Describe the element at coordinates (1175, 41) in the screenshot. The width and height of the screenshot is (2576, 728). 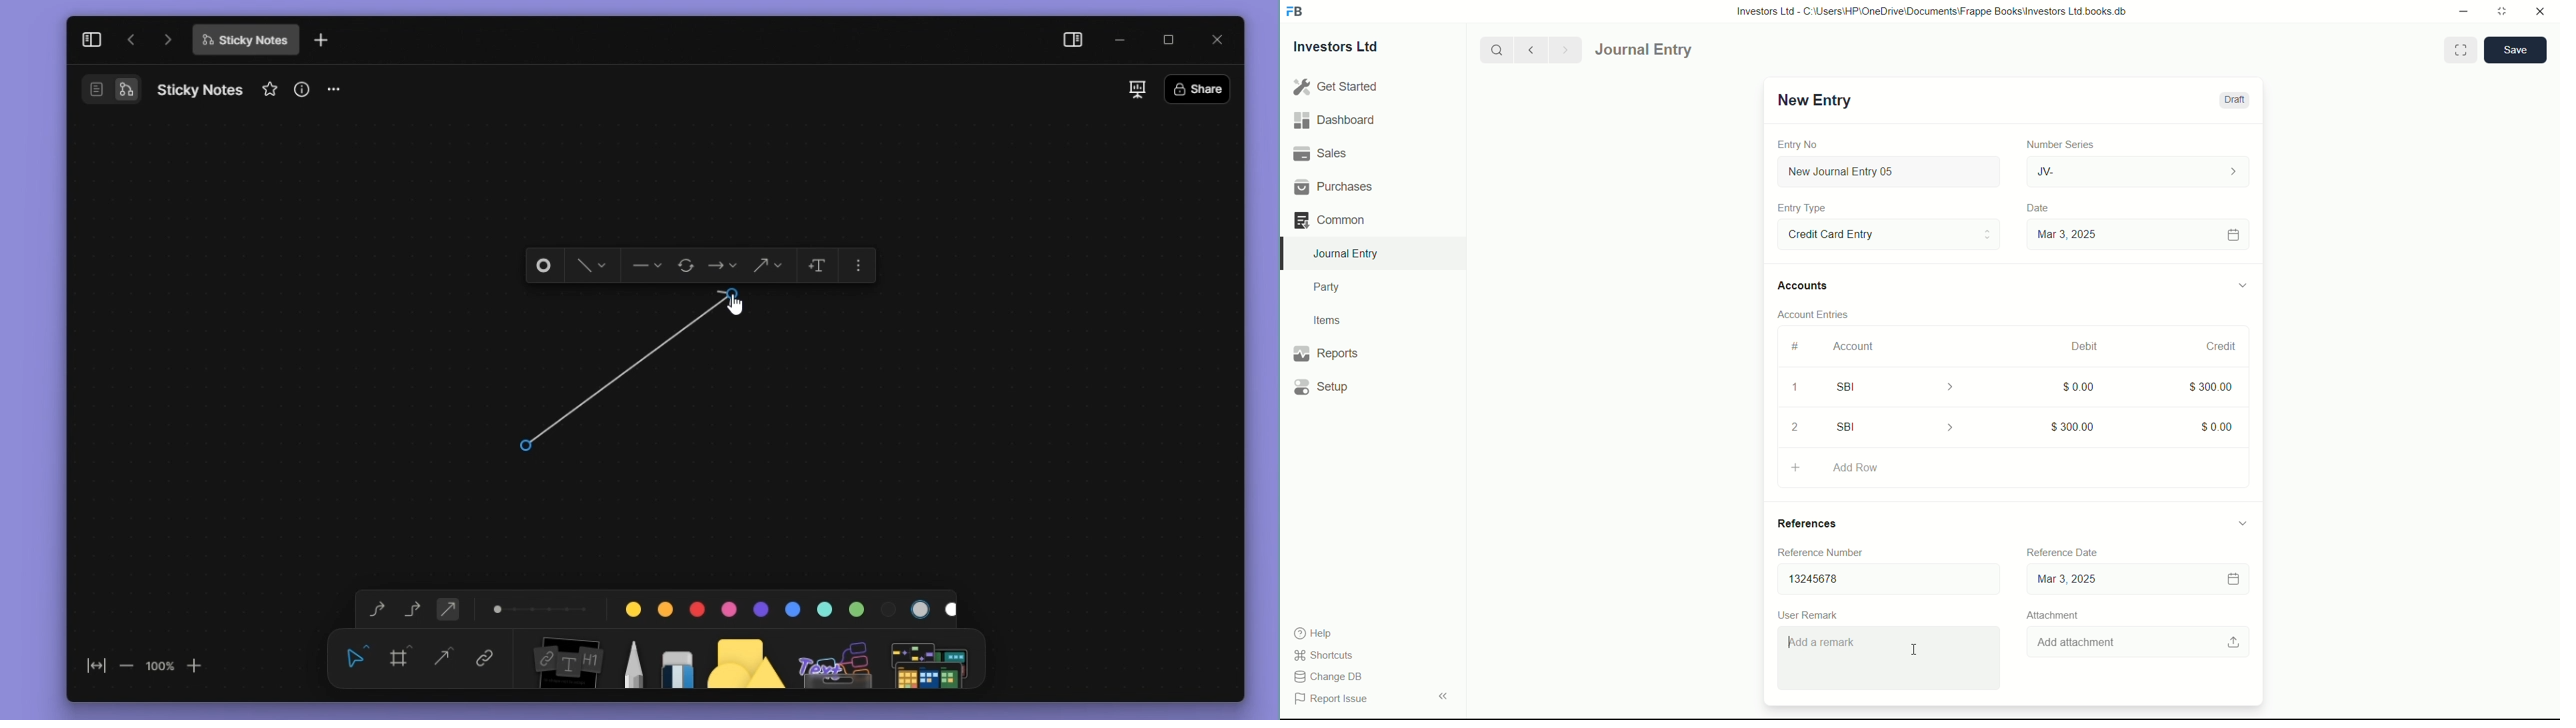
I see `maximize` at that location.